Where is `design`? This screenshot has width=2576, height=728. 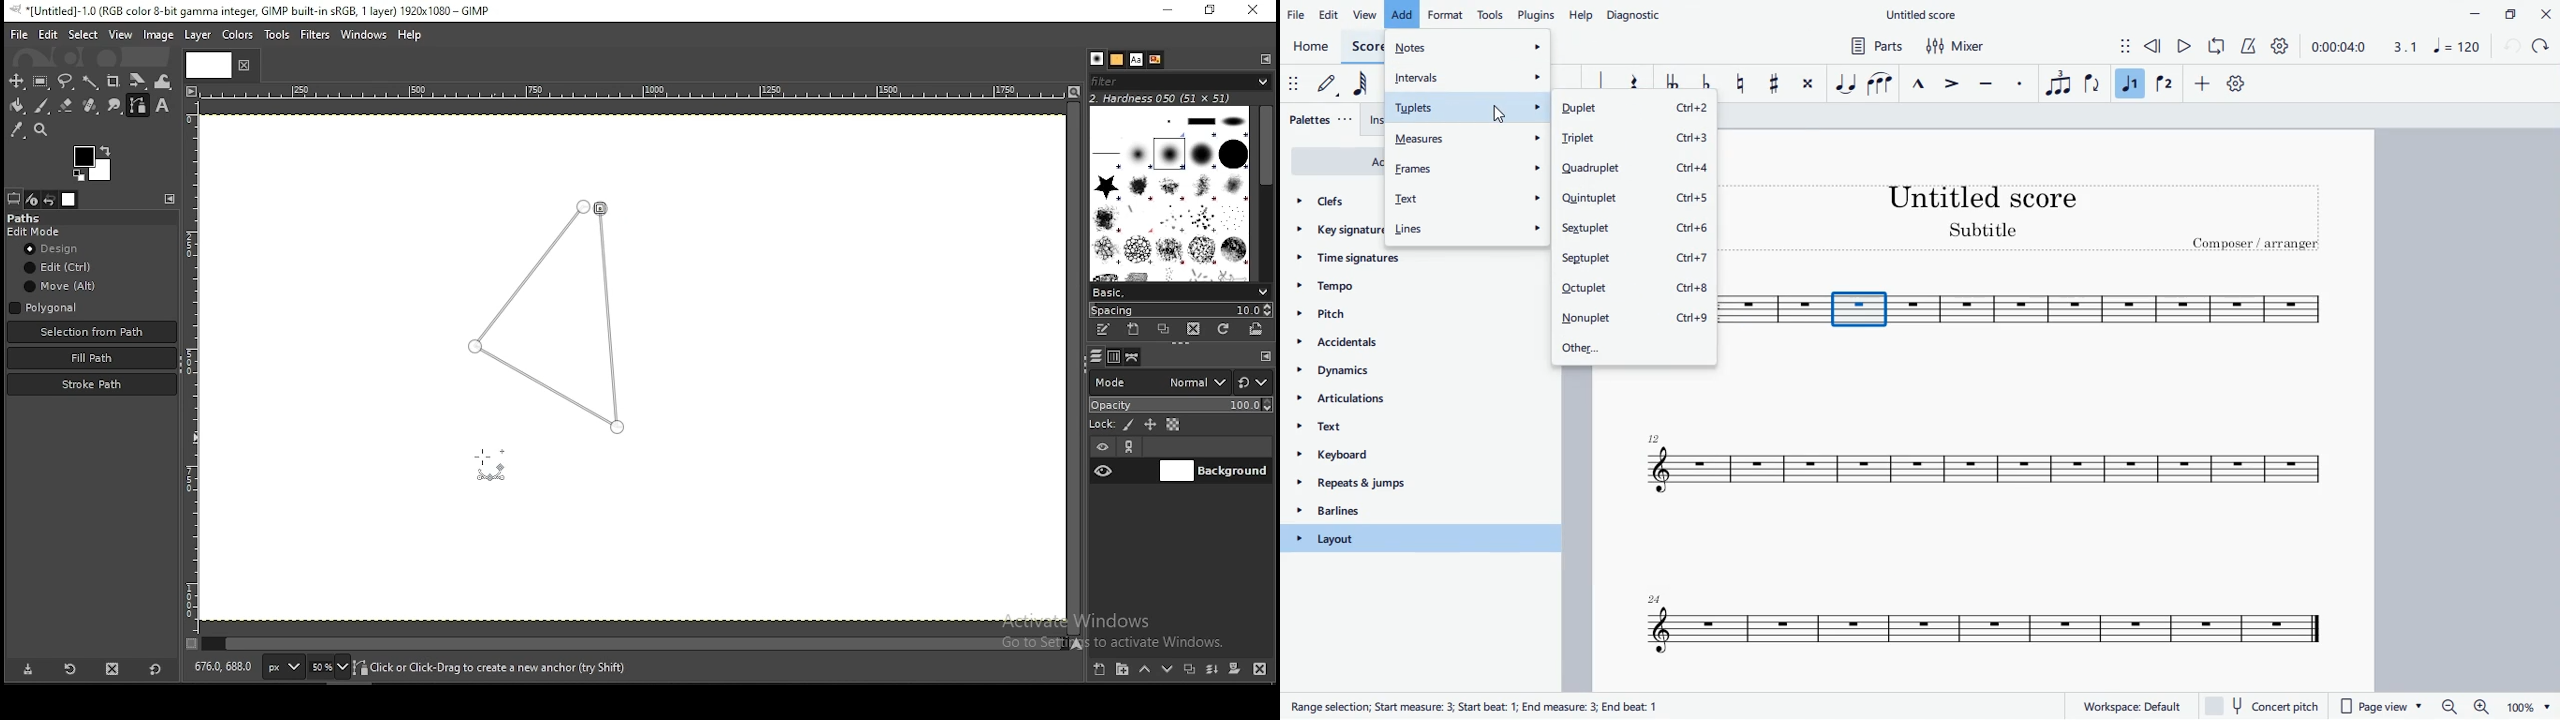
design is located at coordinates (56, 248).